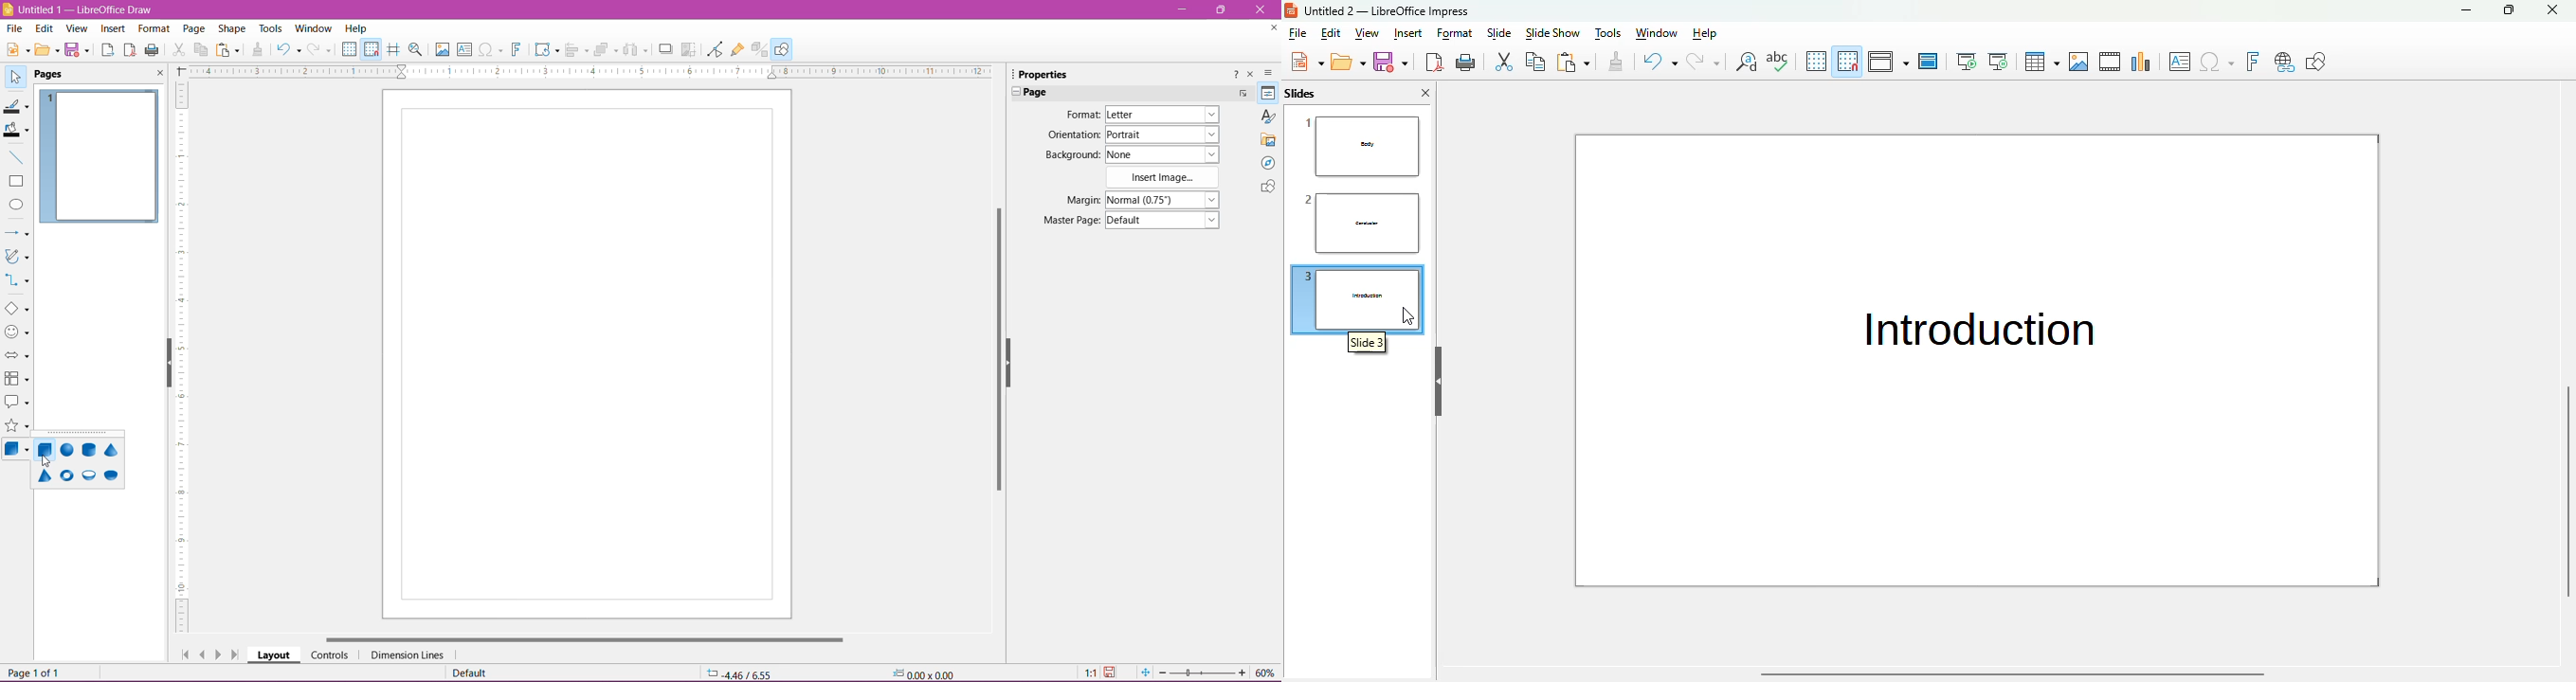  What do you see at coordinates (16, 49) in the screenshot?
I see `New` at bounding box center [16, 49].